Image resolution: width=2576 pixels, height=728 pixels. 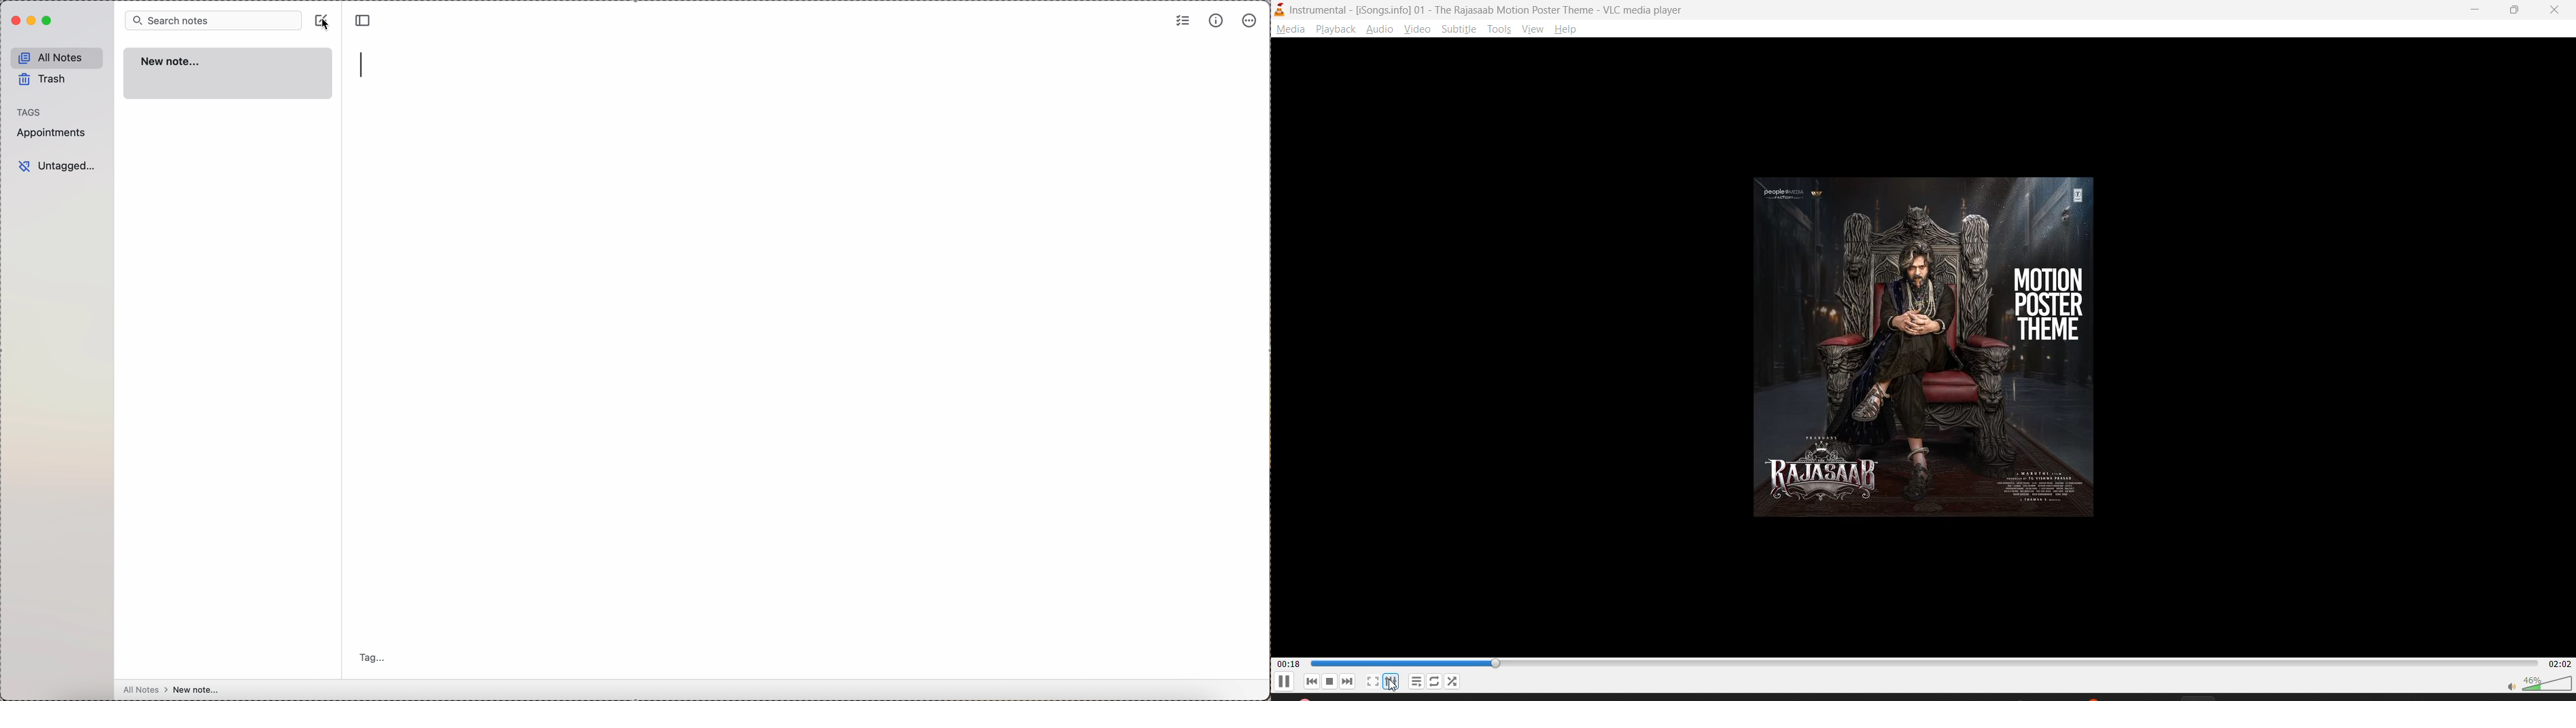 What do you see at coordinates (1381, 30) in the screenshot?
I see `audio` at bounding box center [1381, 30].